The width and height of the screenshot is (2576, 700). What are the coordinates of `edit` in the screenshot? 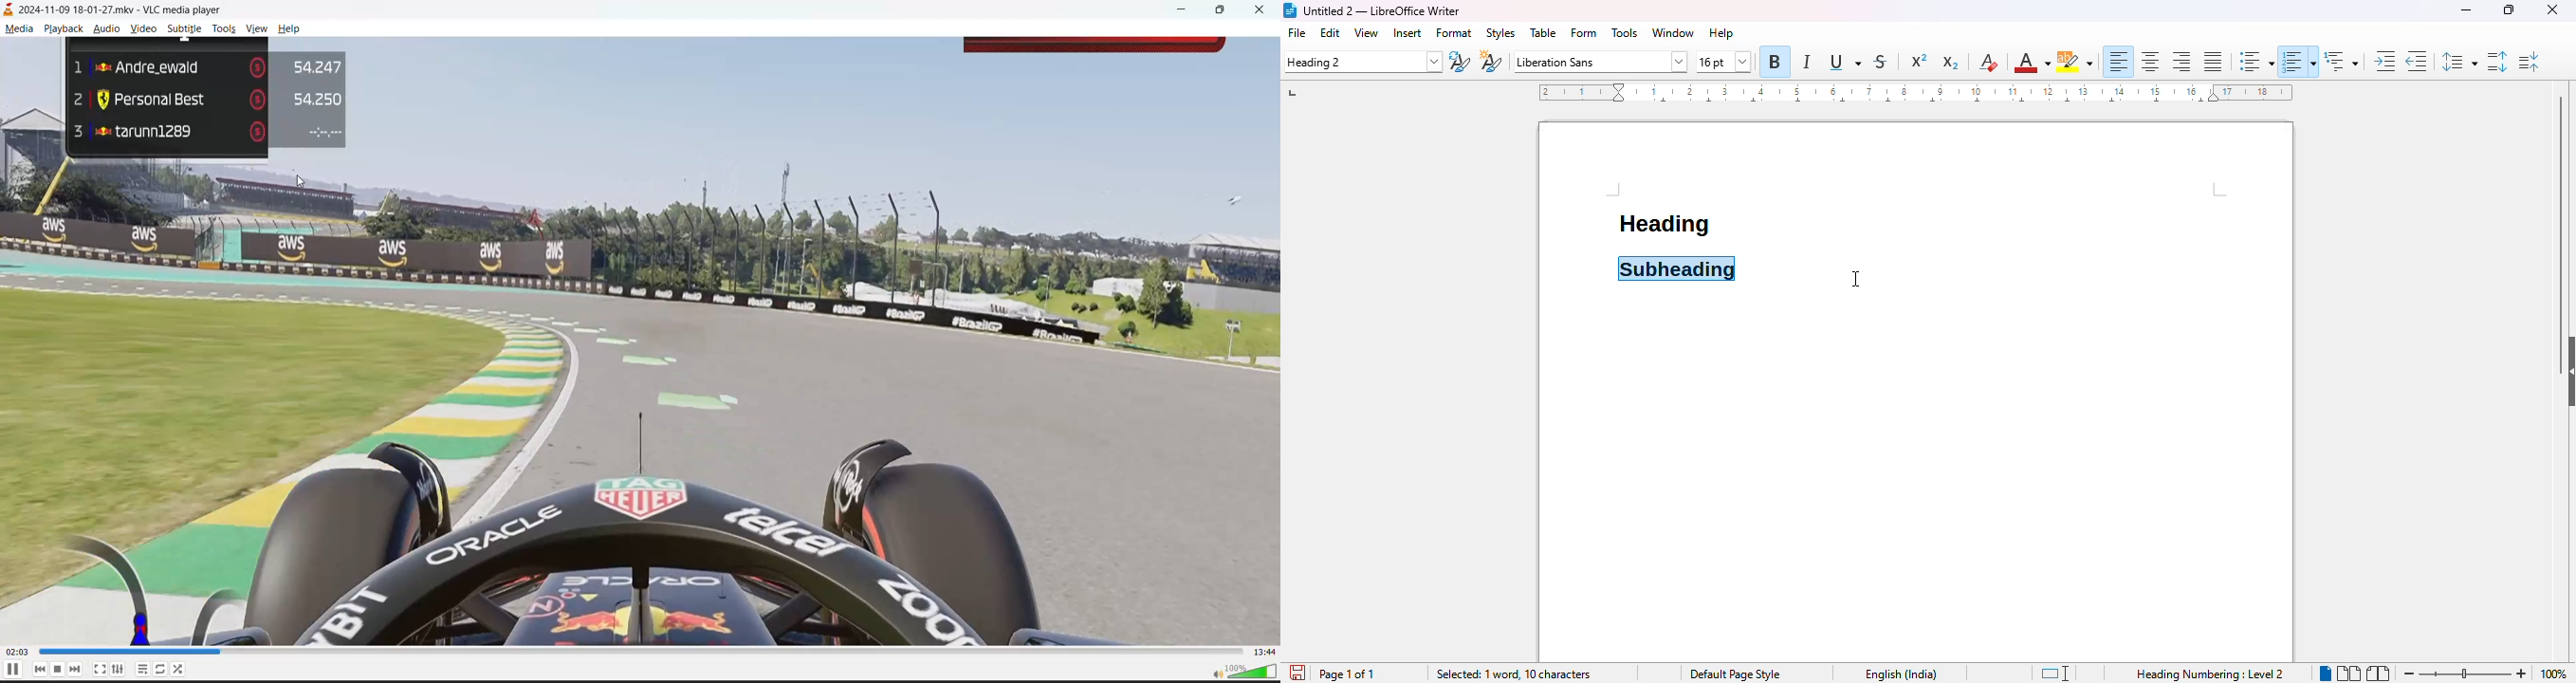 It's located at (1331, 32).